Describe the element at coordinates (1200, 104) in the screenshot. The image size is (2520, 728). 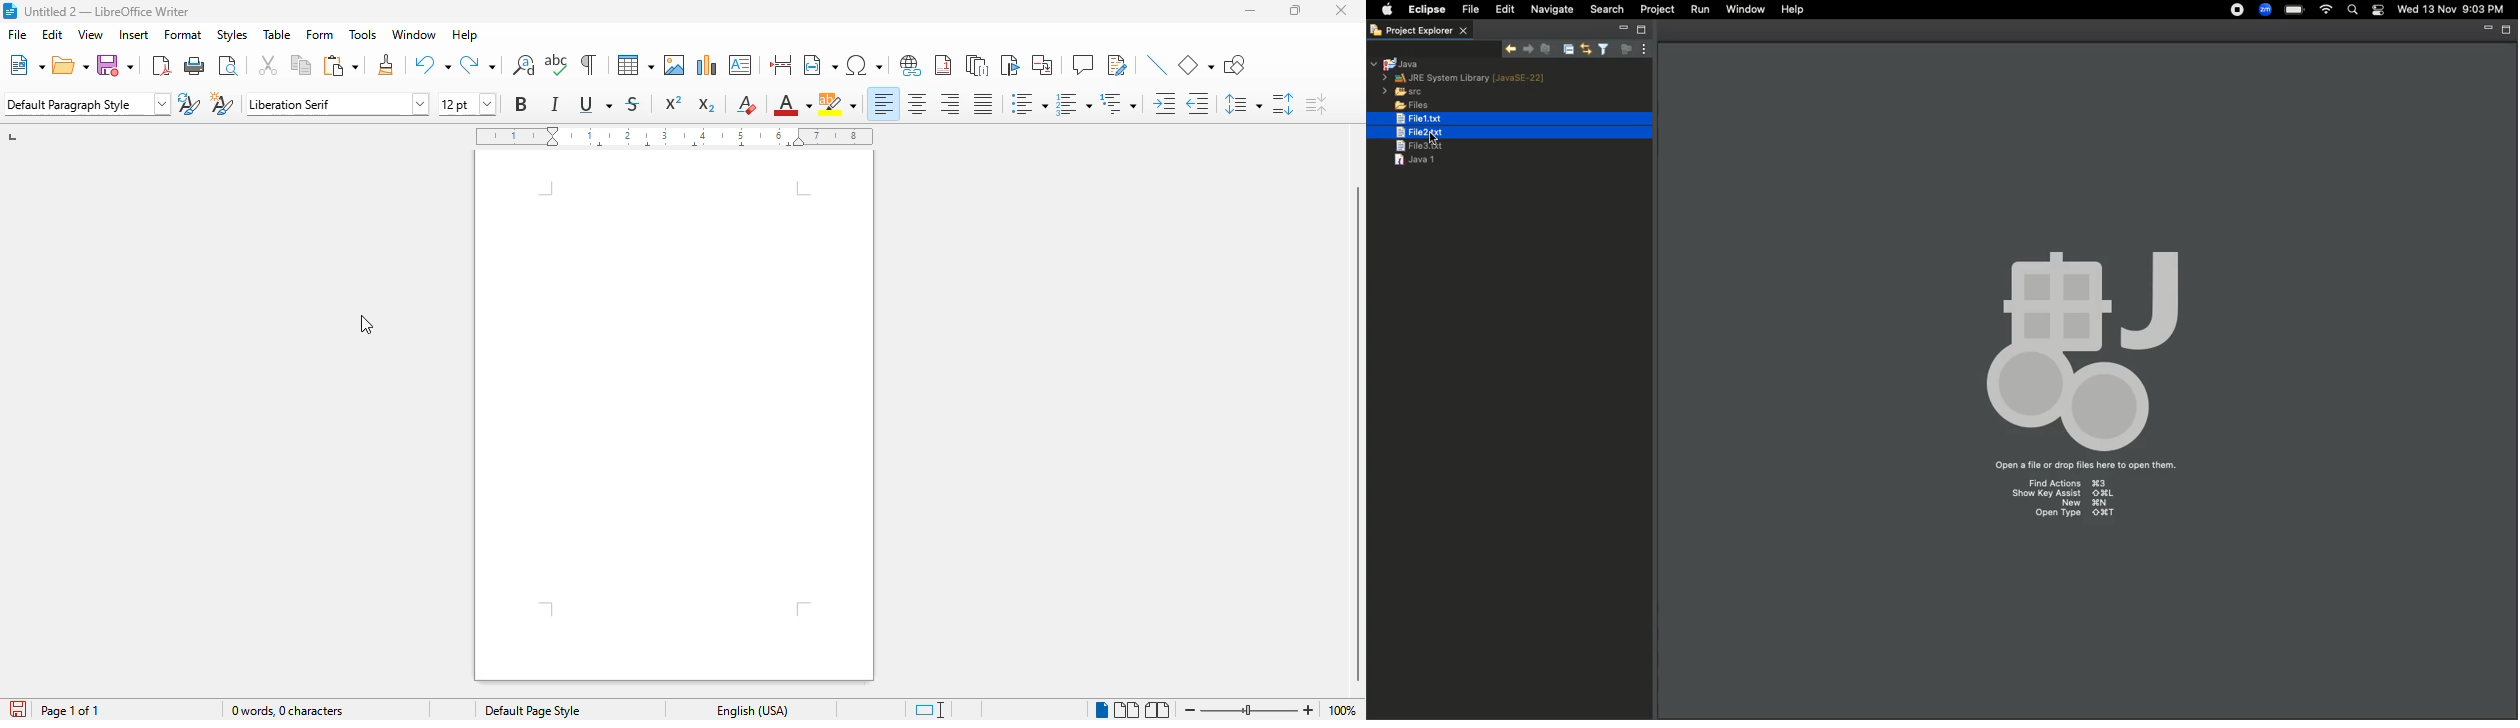
I see `decrease indent` at that location.